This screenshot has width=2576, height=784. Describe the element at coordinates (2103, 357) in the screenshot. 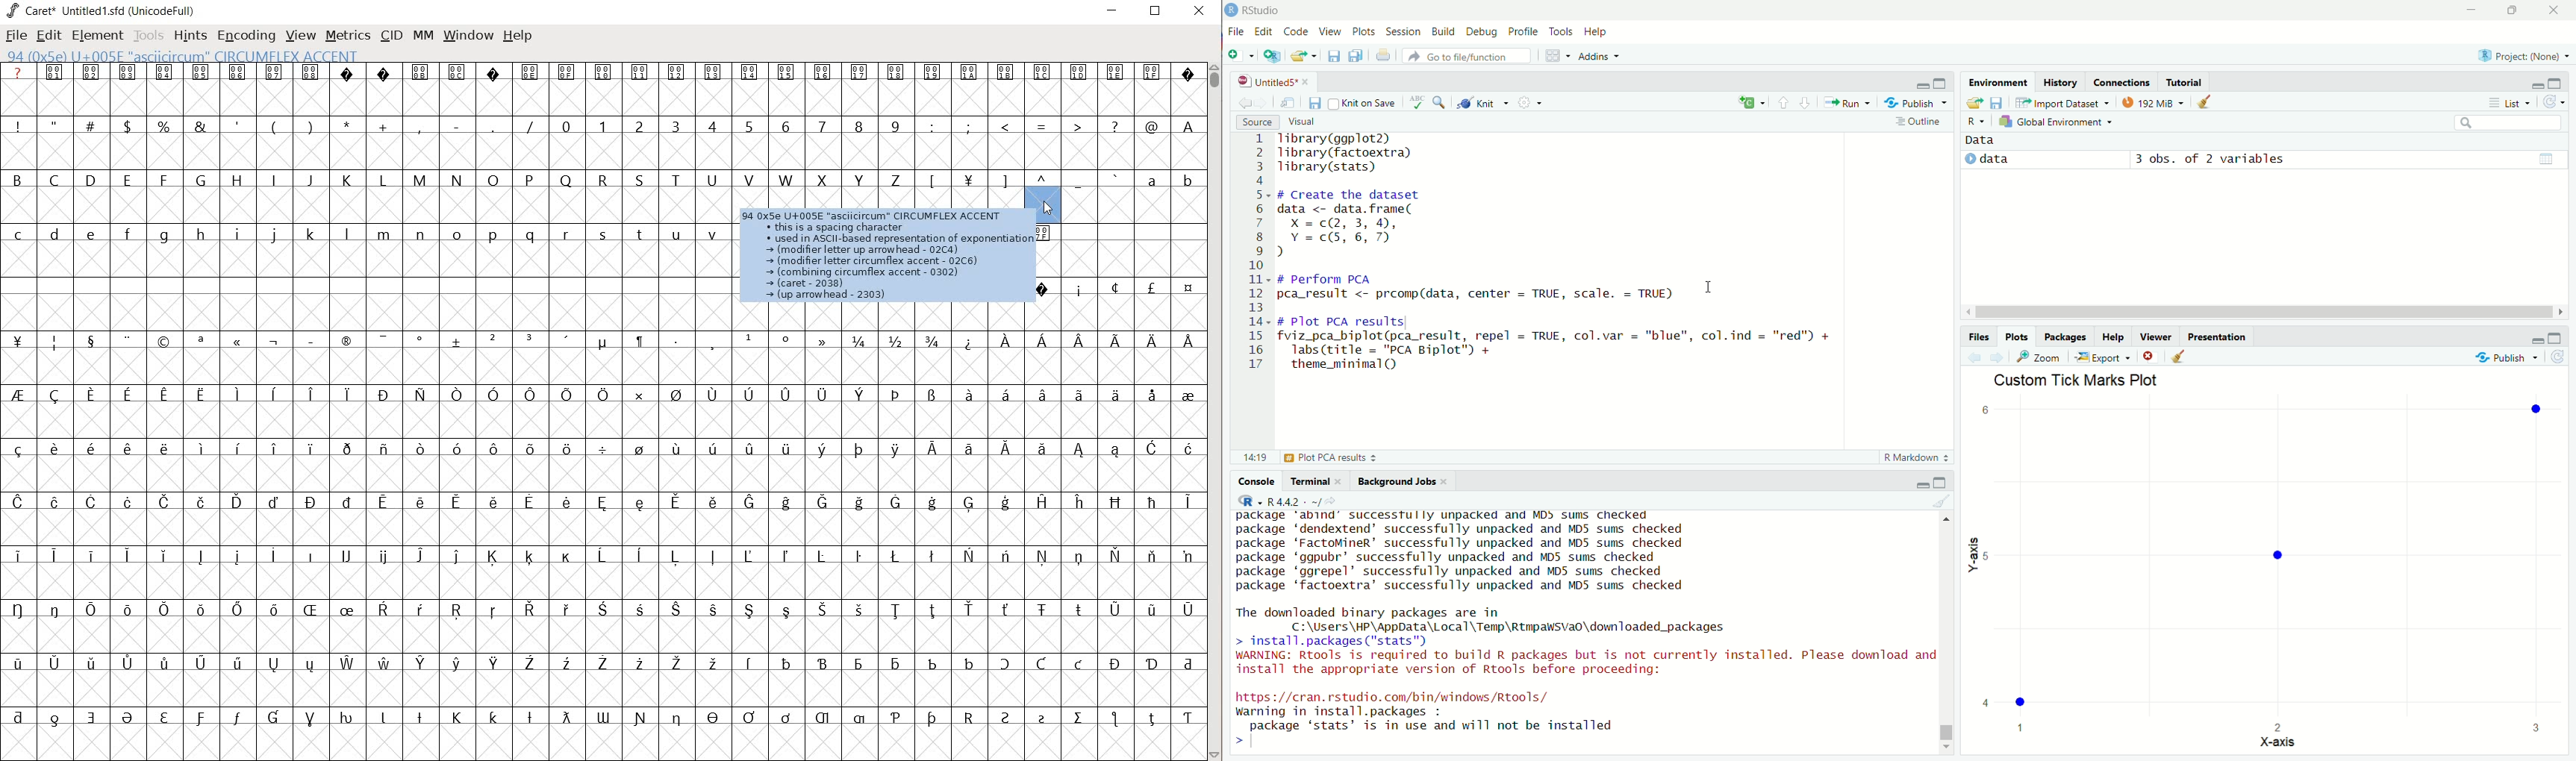

I see `export` at that location.